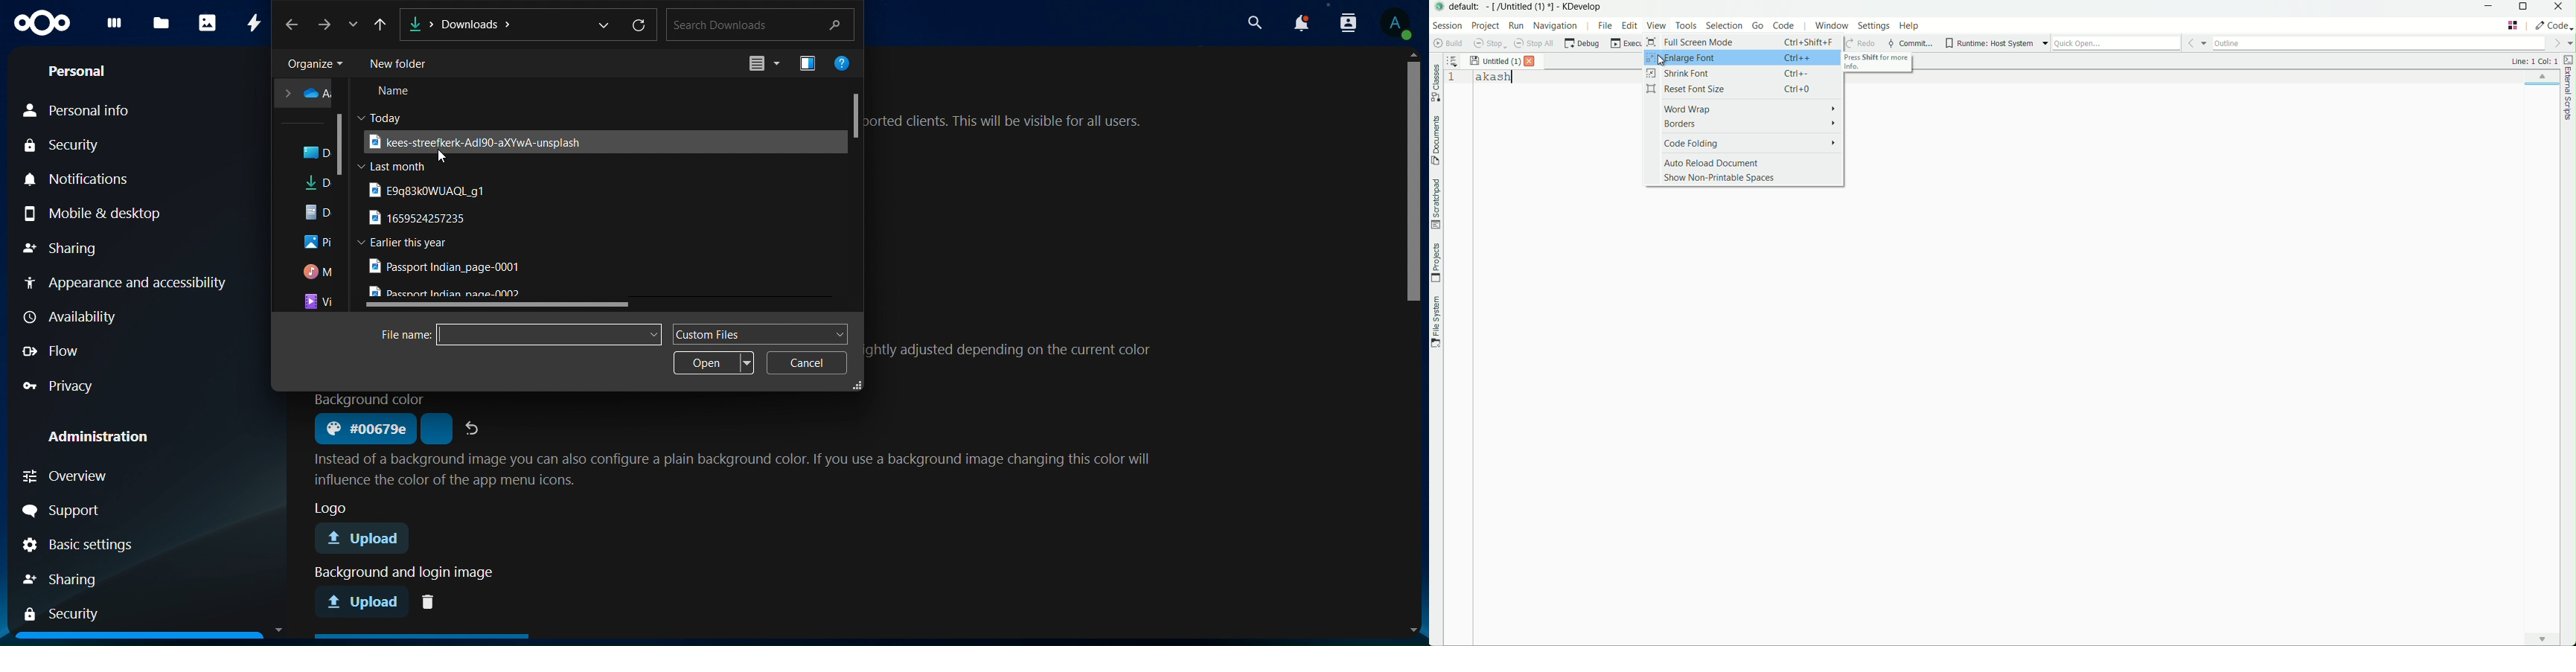 This screenshot has height=672, width=2576. I want to click on Background color, so click(371, 400).